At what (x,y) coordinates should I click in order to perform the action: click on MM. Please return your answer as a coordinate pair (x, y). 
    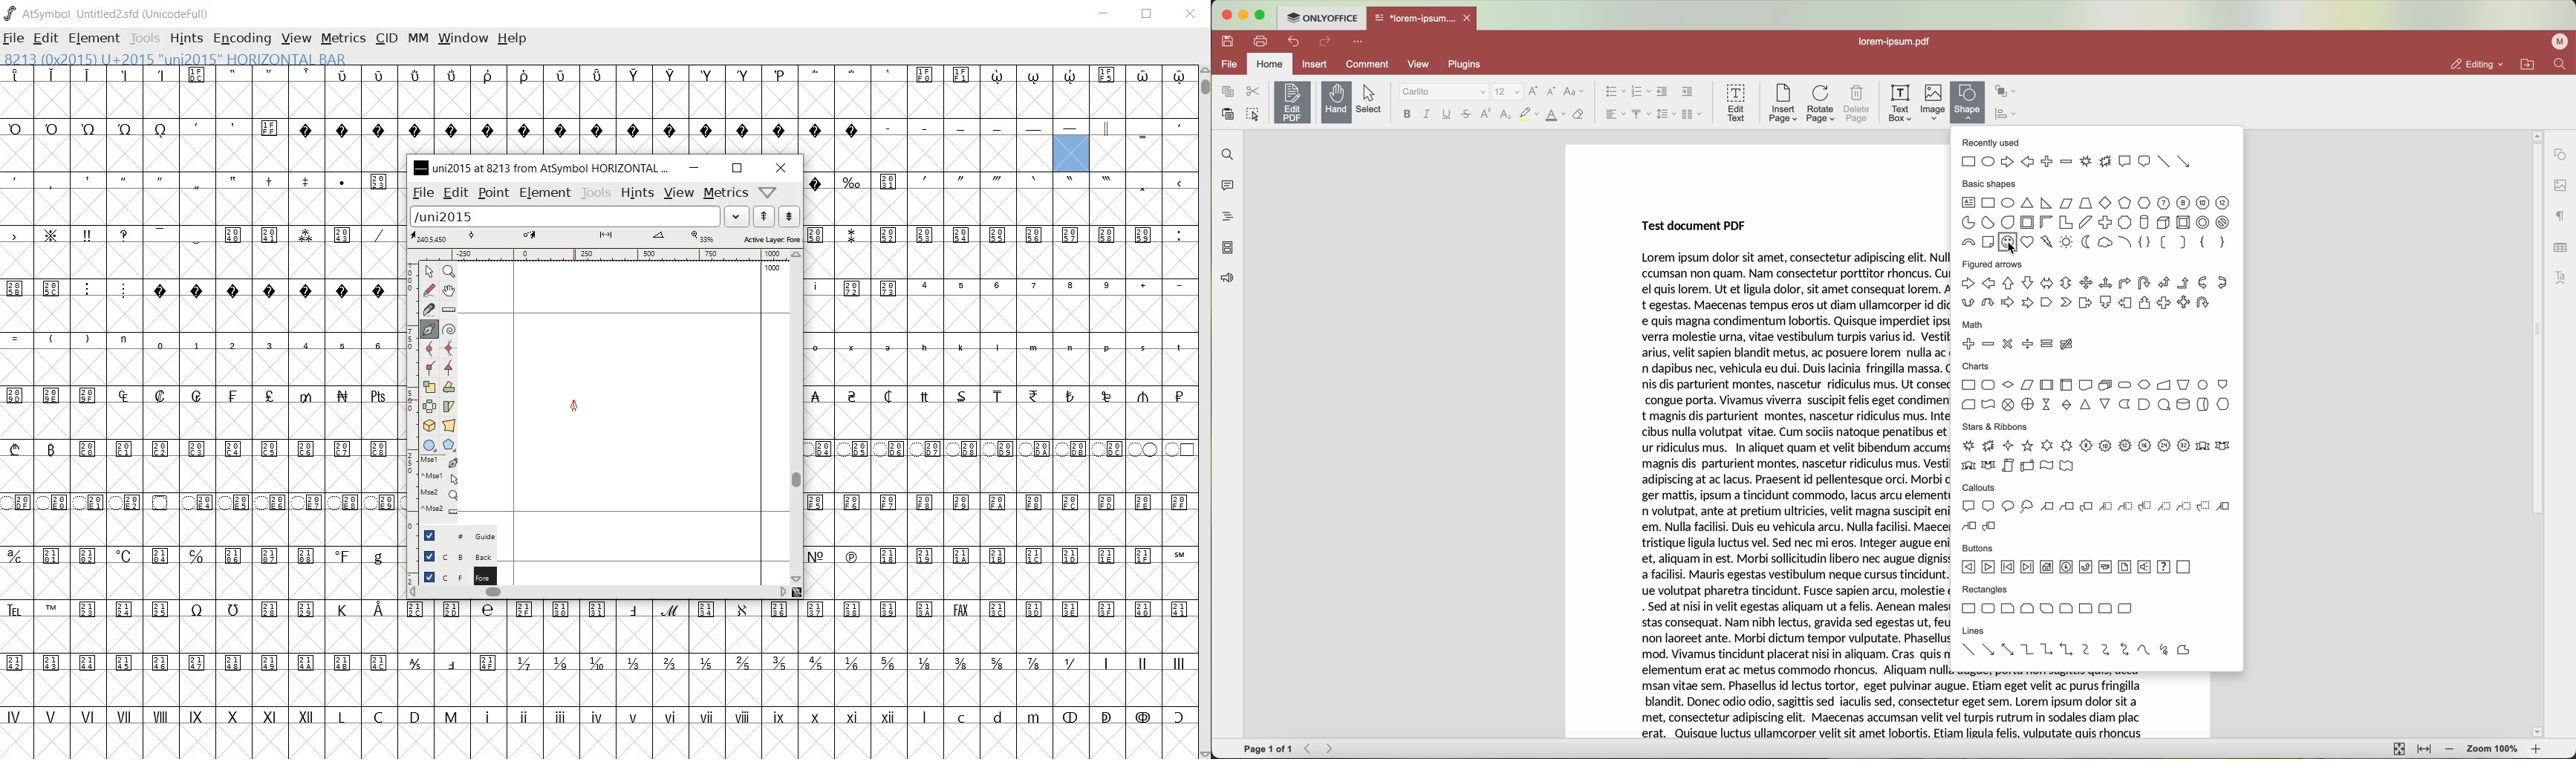
    Looking at the image, I should click on (419, 39).